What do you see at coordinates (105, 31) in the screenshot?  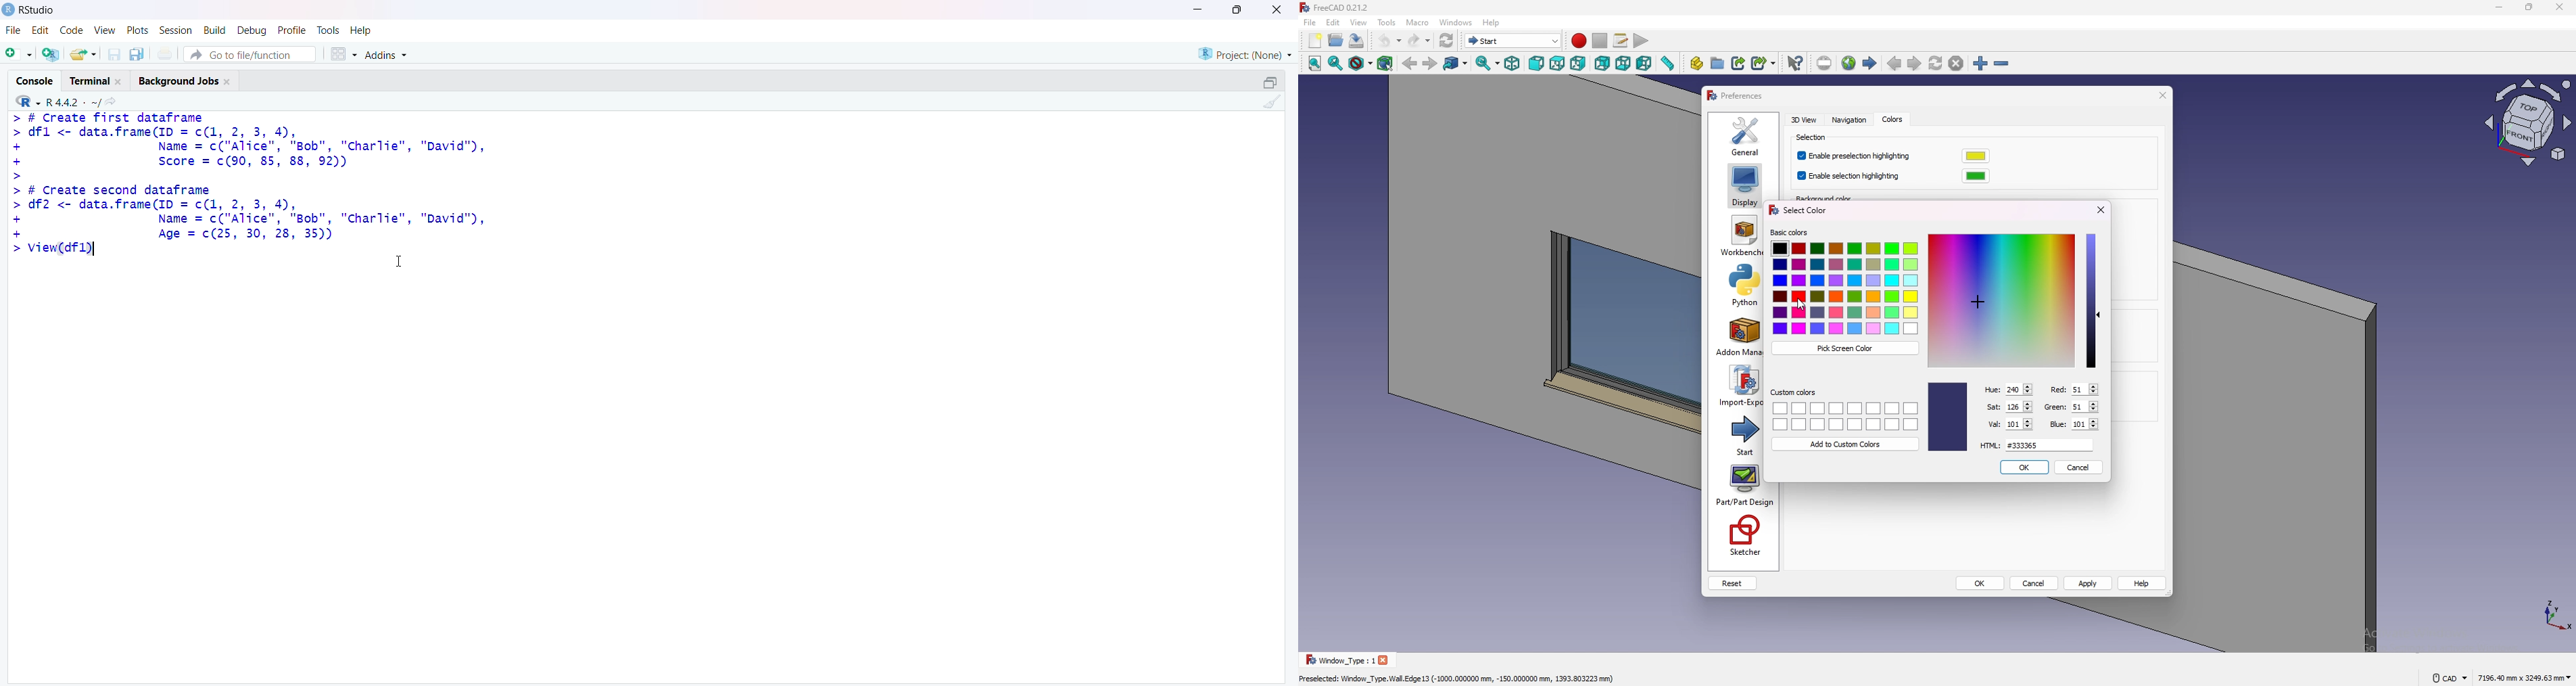 I see `view` at bounding box center [105, 31].